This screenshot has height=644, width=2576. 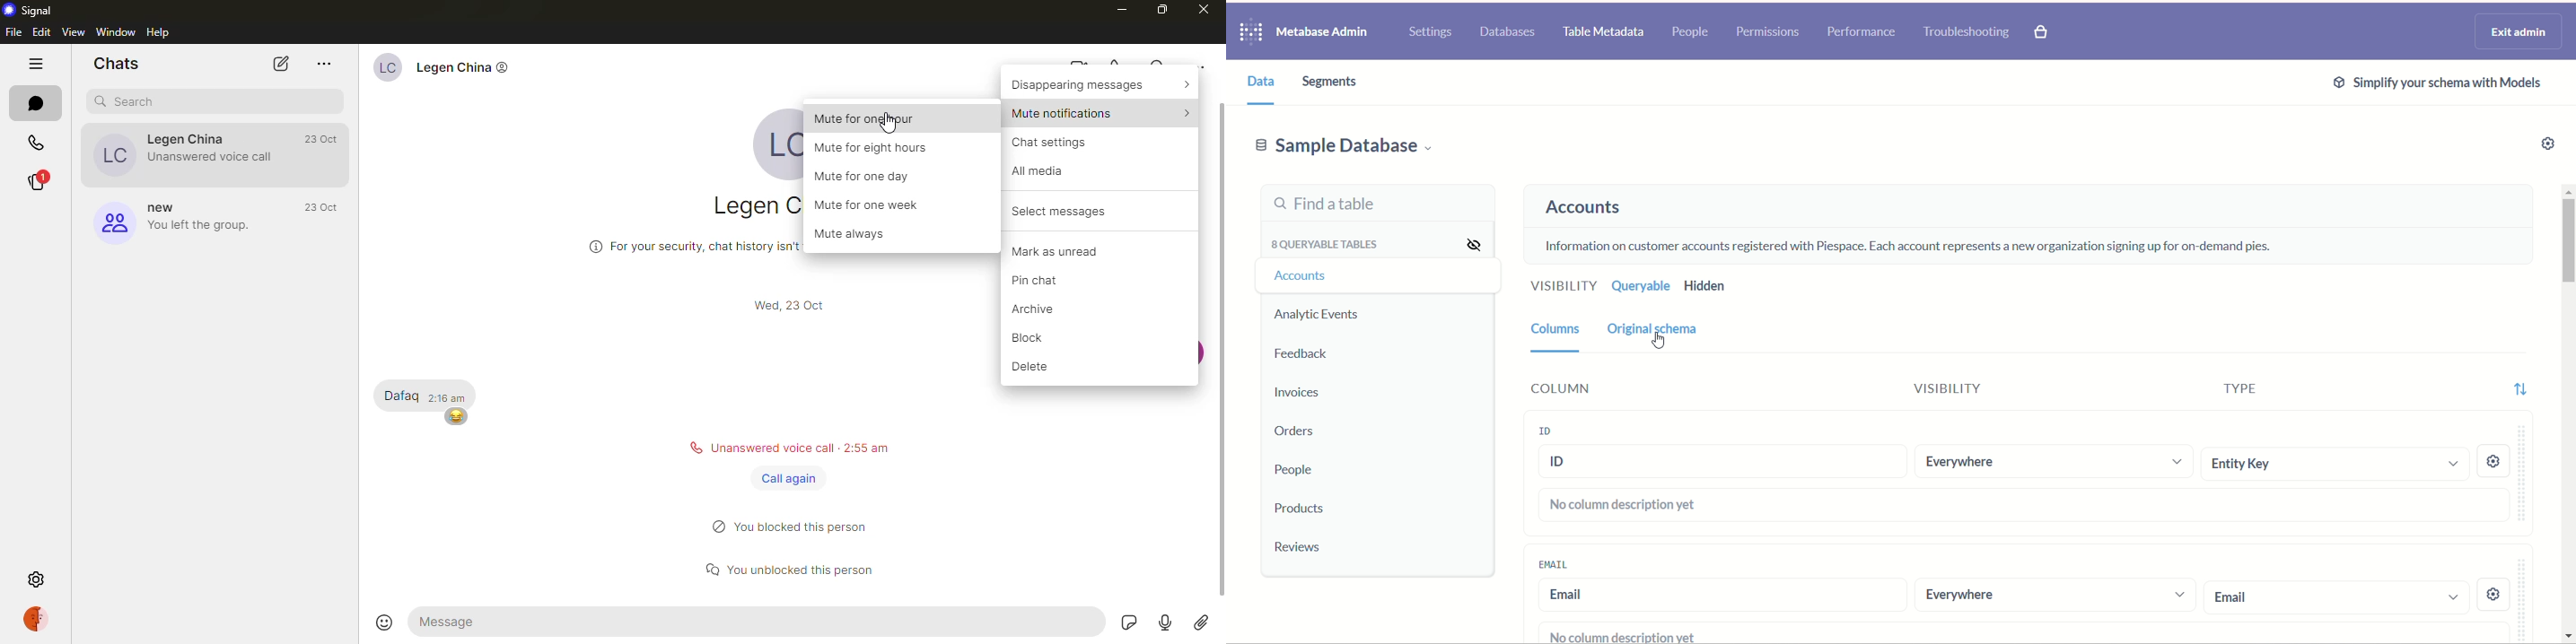 I want to click on calls, so click(x=36, y=144).